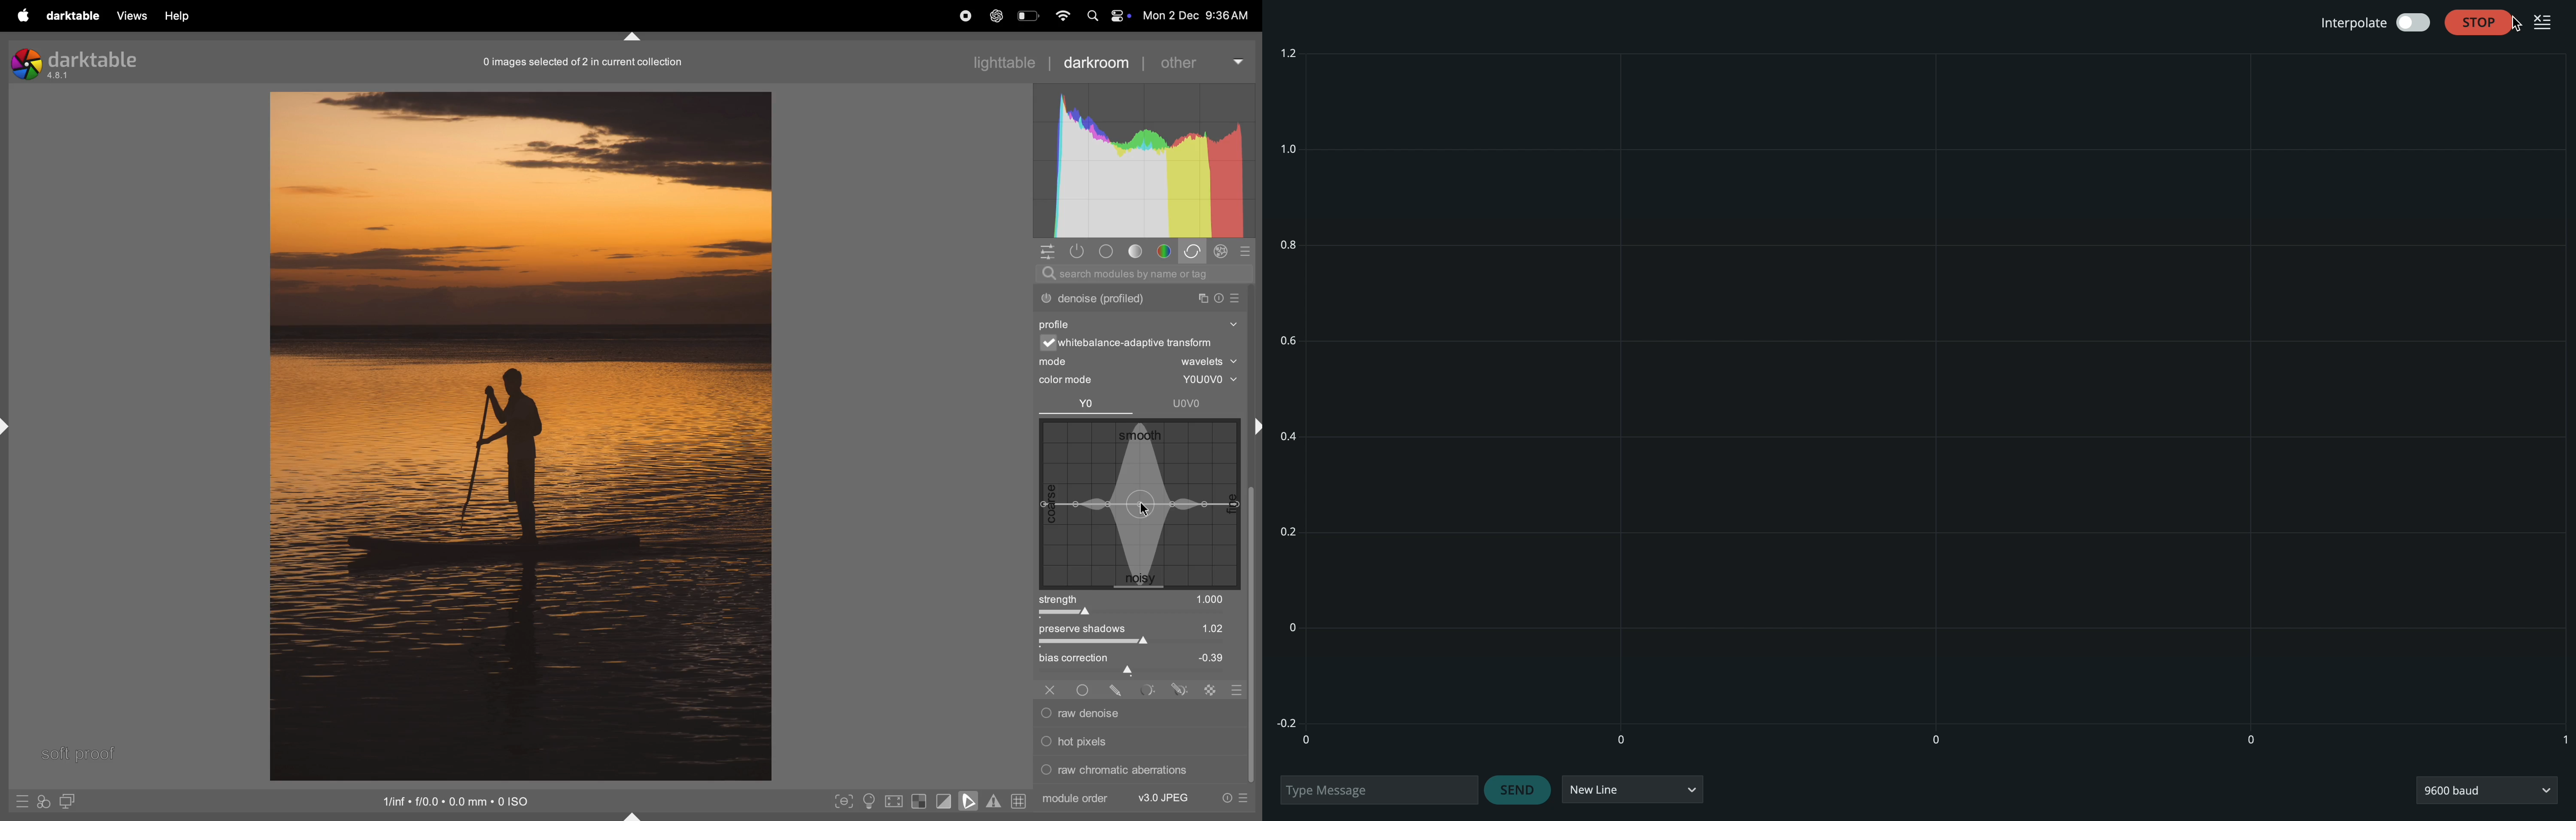 The image size is (2576, 840). What do you see at coordinates (1141, 362) in the screenshot?
I see `mode` at bounding box center [1141, 362].